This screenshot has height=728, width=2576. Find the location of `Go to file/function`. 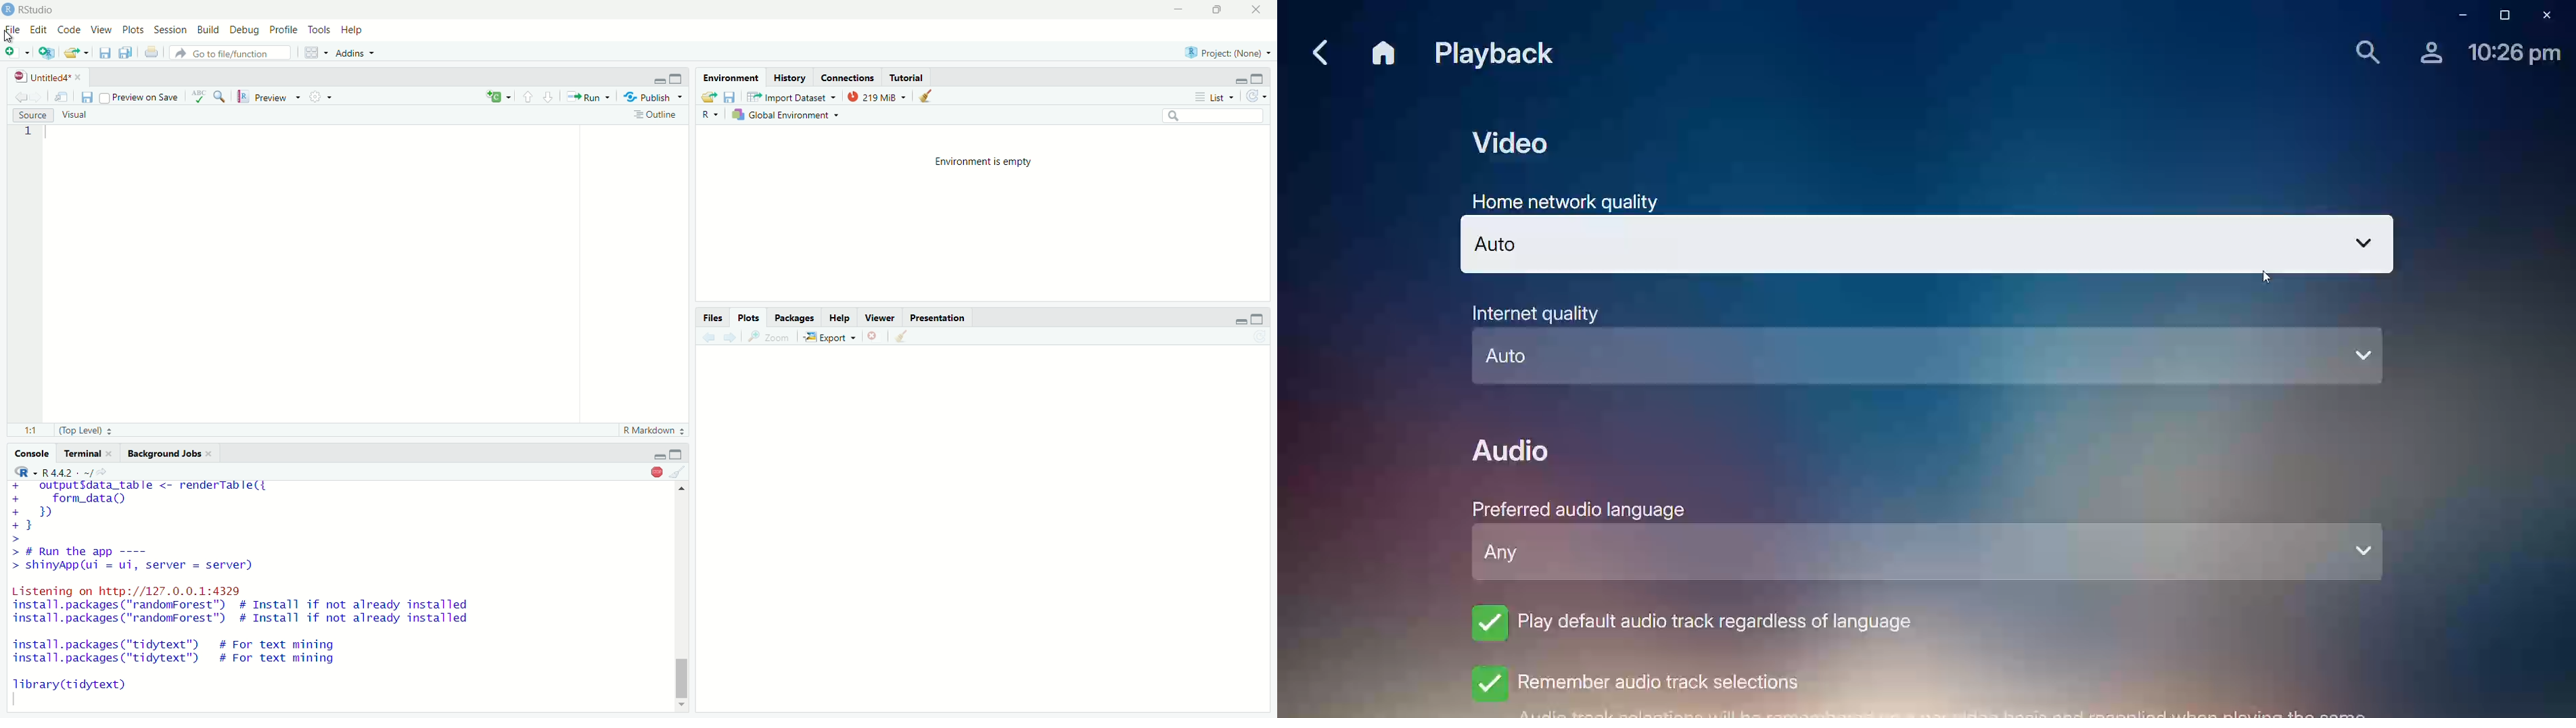

Go to file/function is located at coordinates (230, 53).